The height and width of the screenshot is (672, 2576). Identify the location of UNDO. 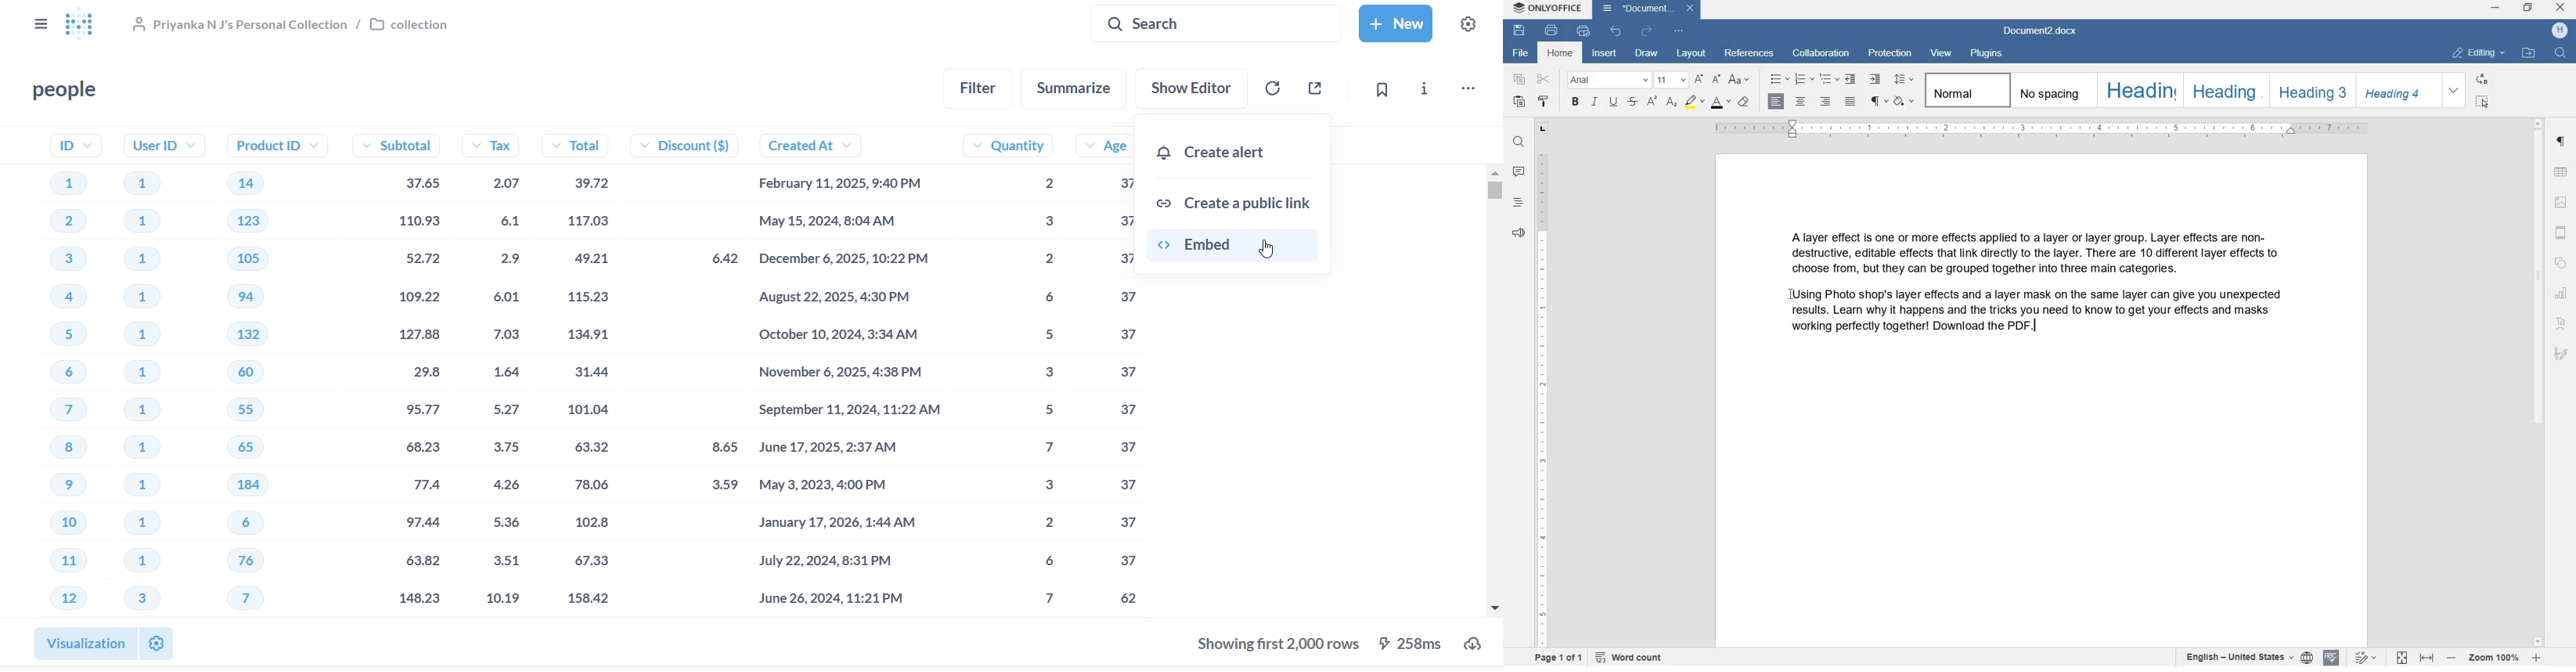
(1617, 33).